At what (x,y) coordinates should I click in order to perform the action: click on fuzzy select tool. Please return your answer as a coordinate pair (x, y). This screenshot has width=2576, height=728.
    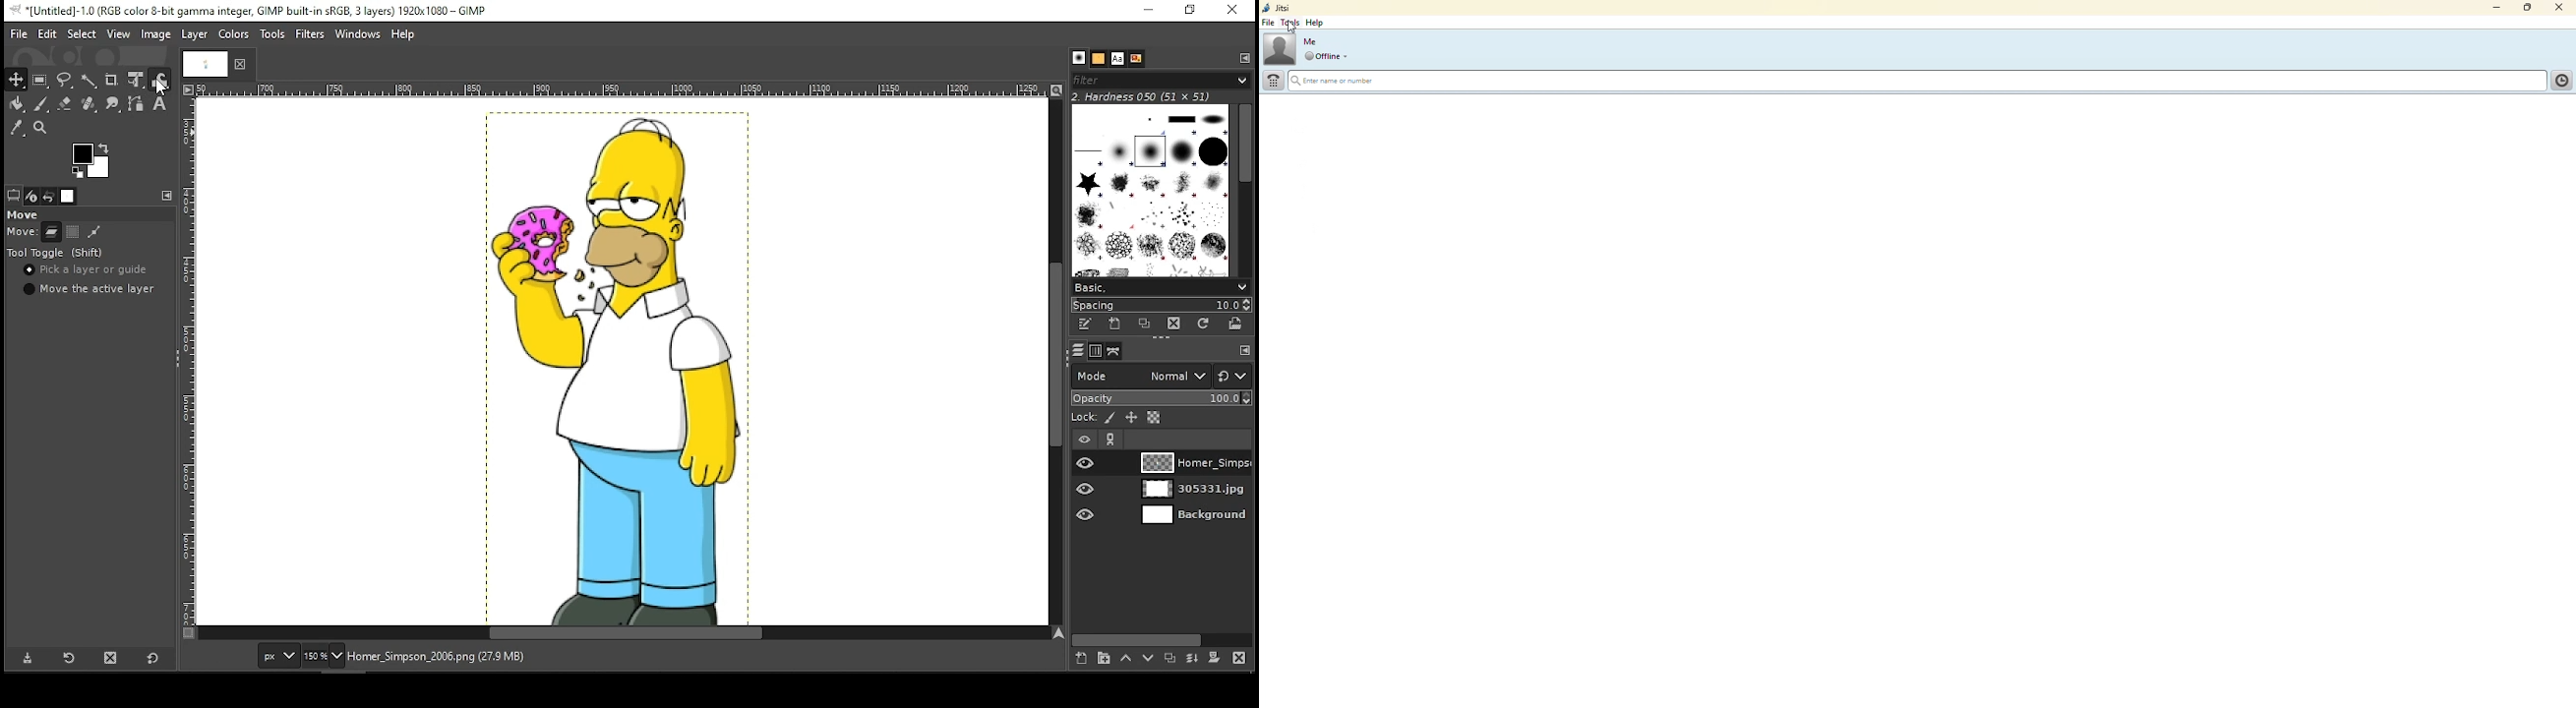
    Looking at the image, I should click on (90, 80).